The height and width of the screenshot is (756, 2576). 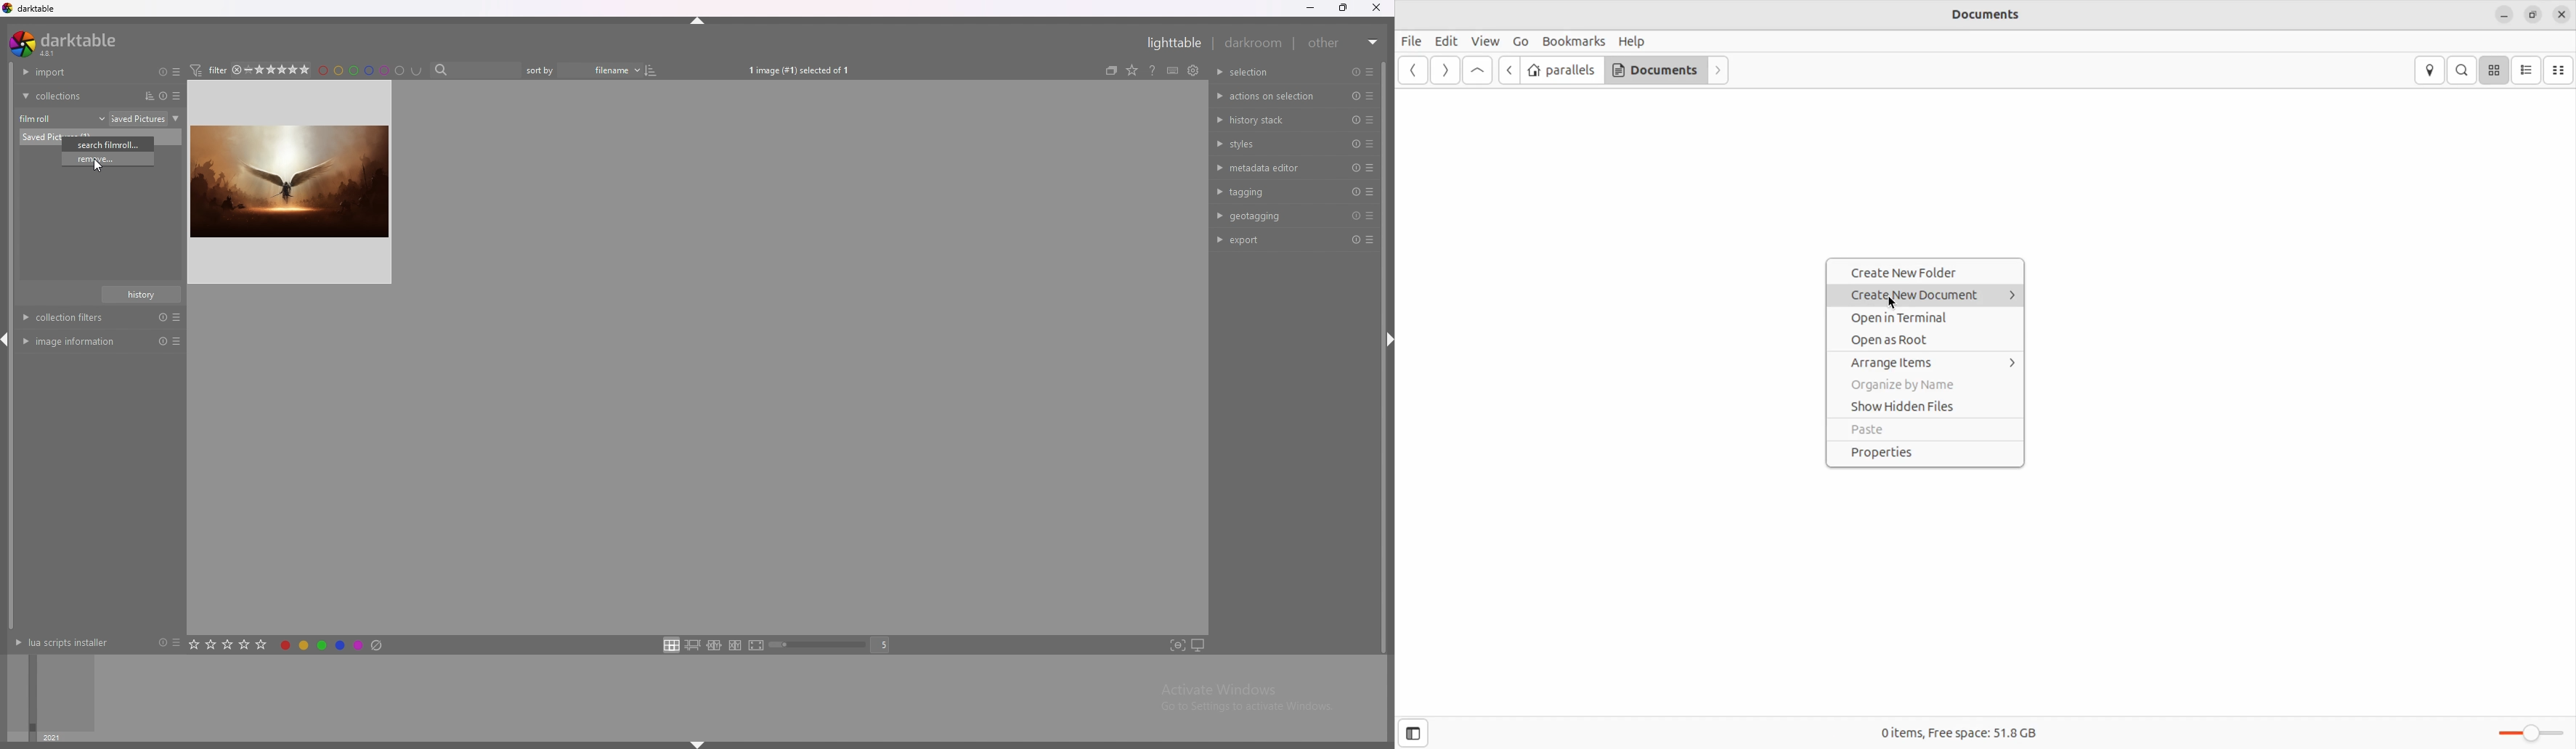 What do you see at coordinates (1357, 97) in the screenshot?
I see `reset` at bounding box center [1357, 97].